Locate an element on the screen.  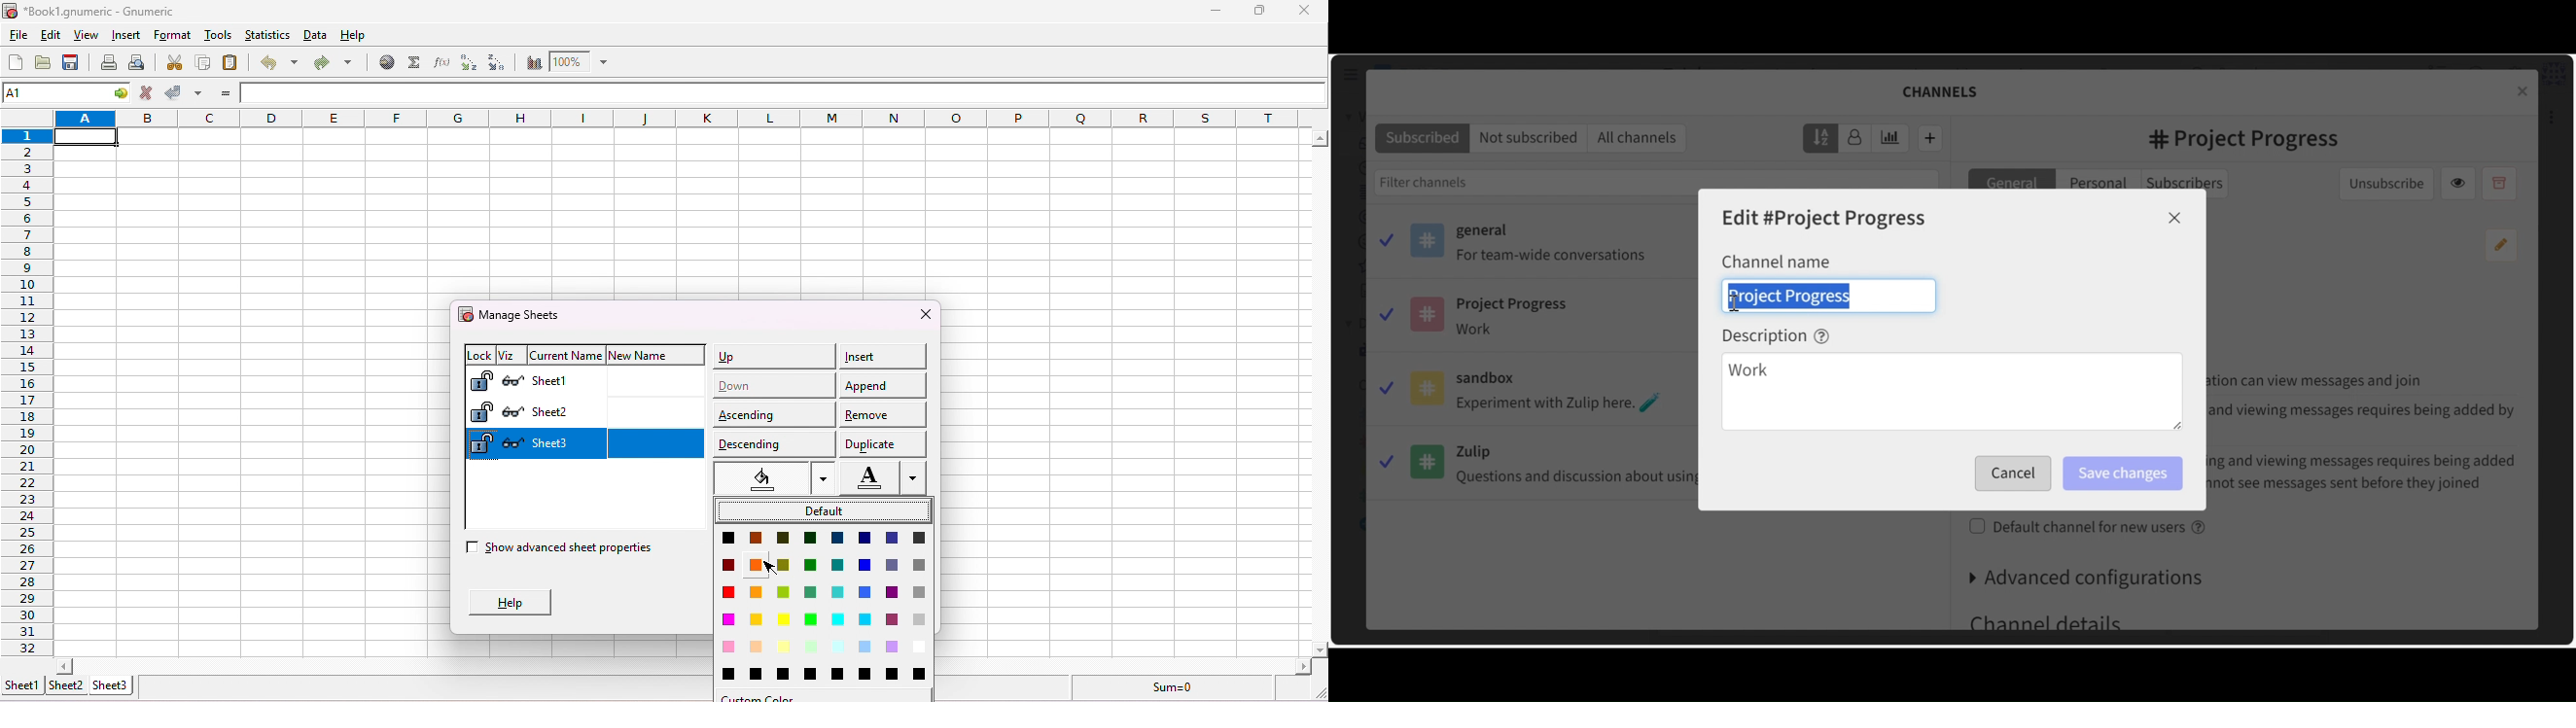
column headings is located at coordinates (686, 118).